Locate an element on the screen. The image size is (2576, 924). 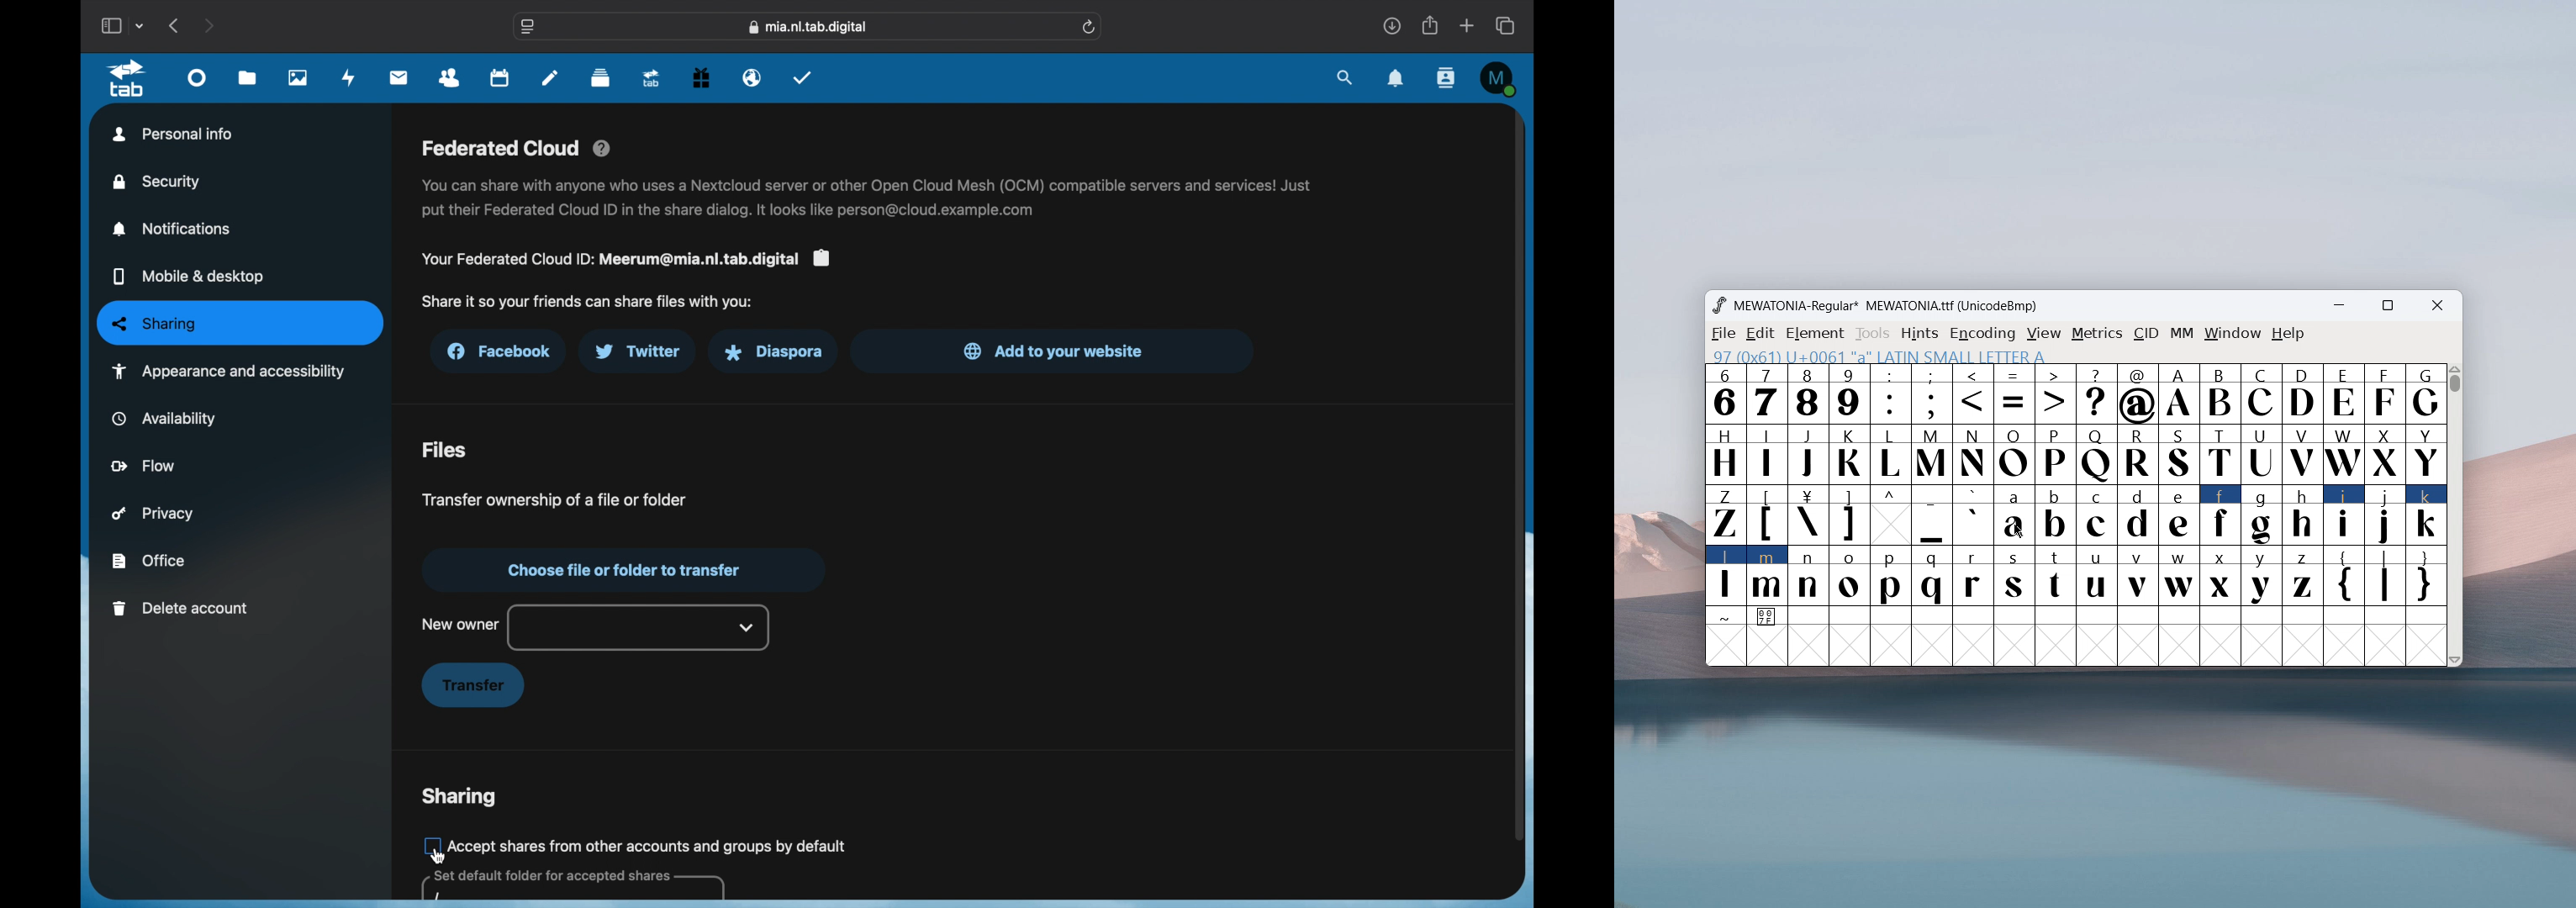
{ is located at coordinates (2343, 578).